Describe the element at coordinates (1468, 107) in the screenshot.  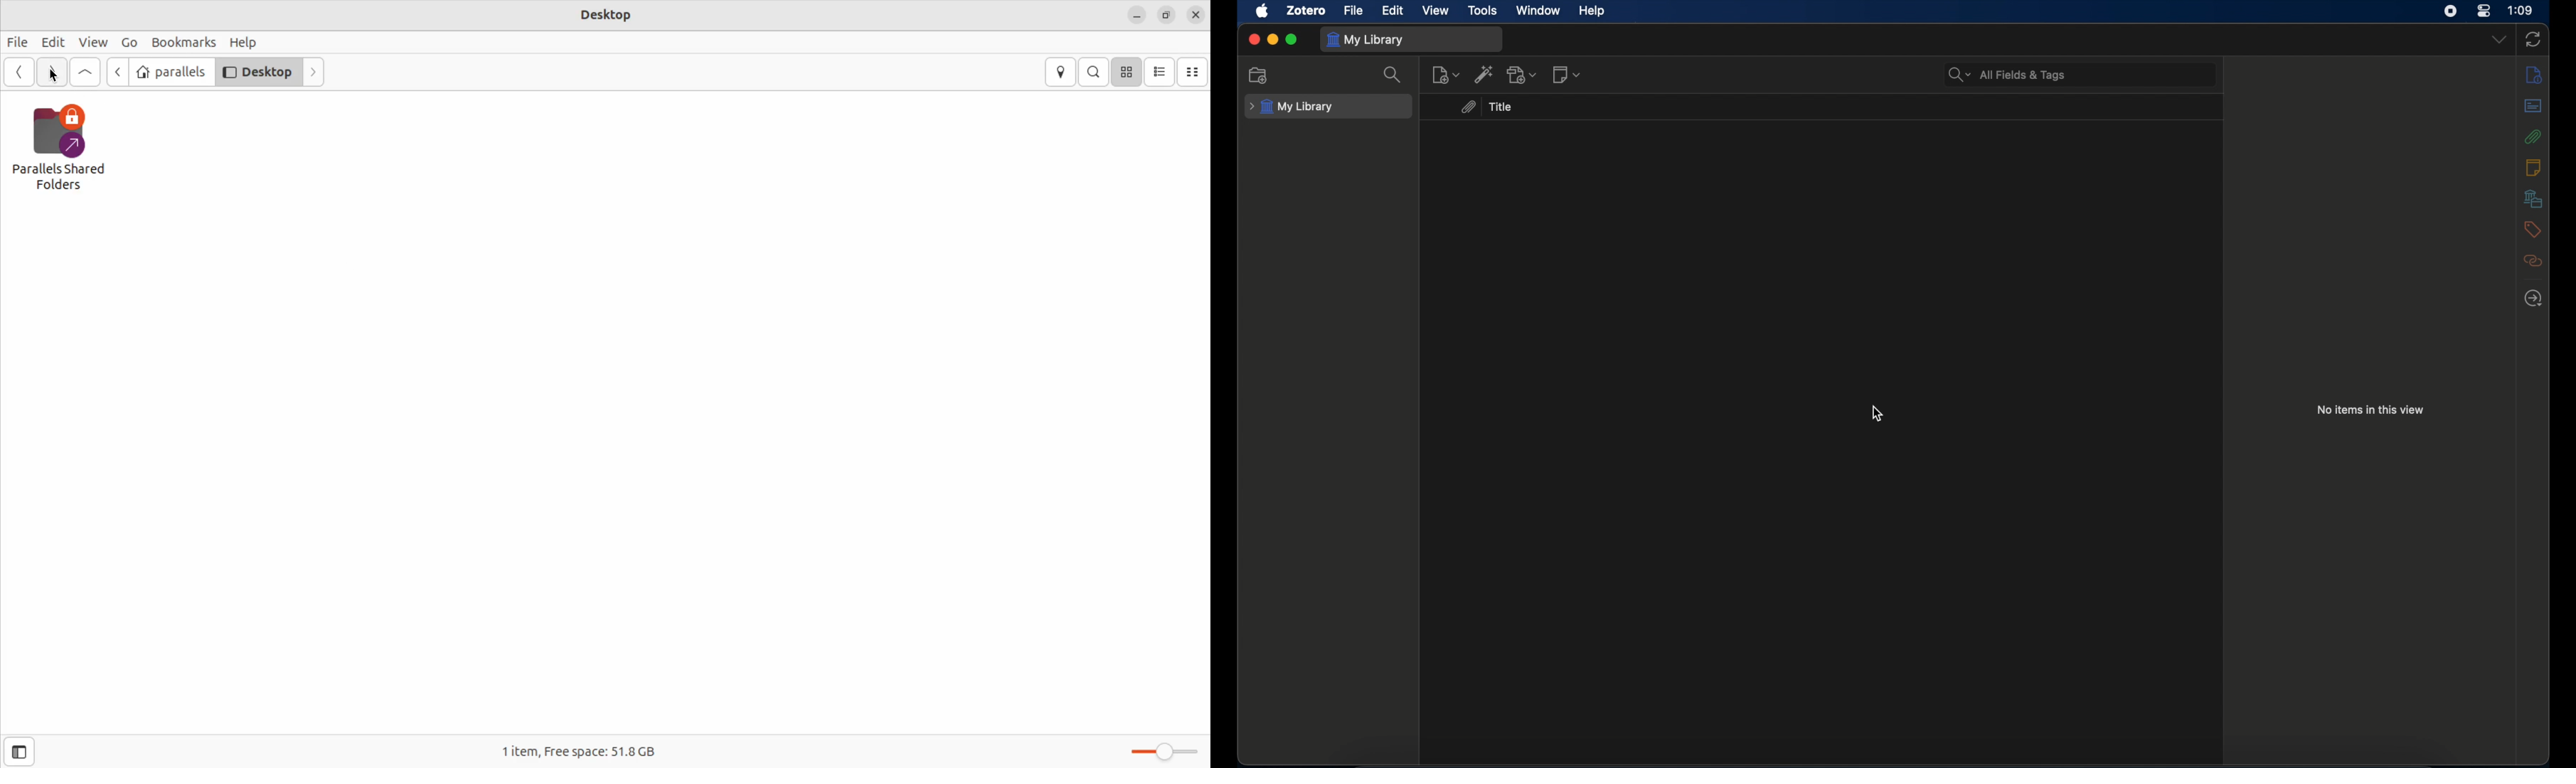
I see `attachments` at that location.